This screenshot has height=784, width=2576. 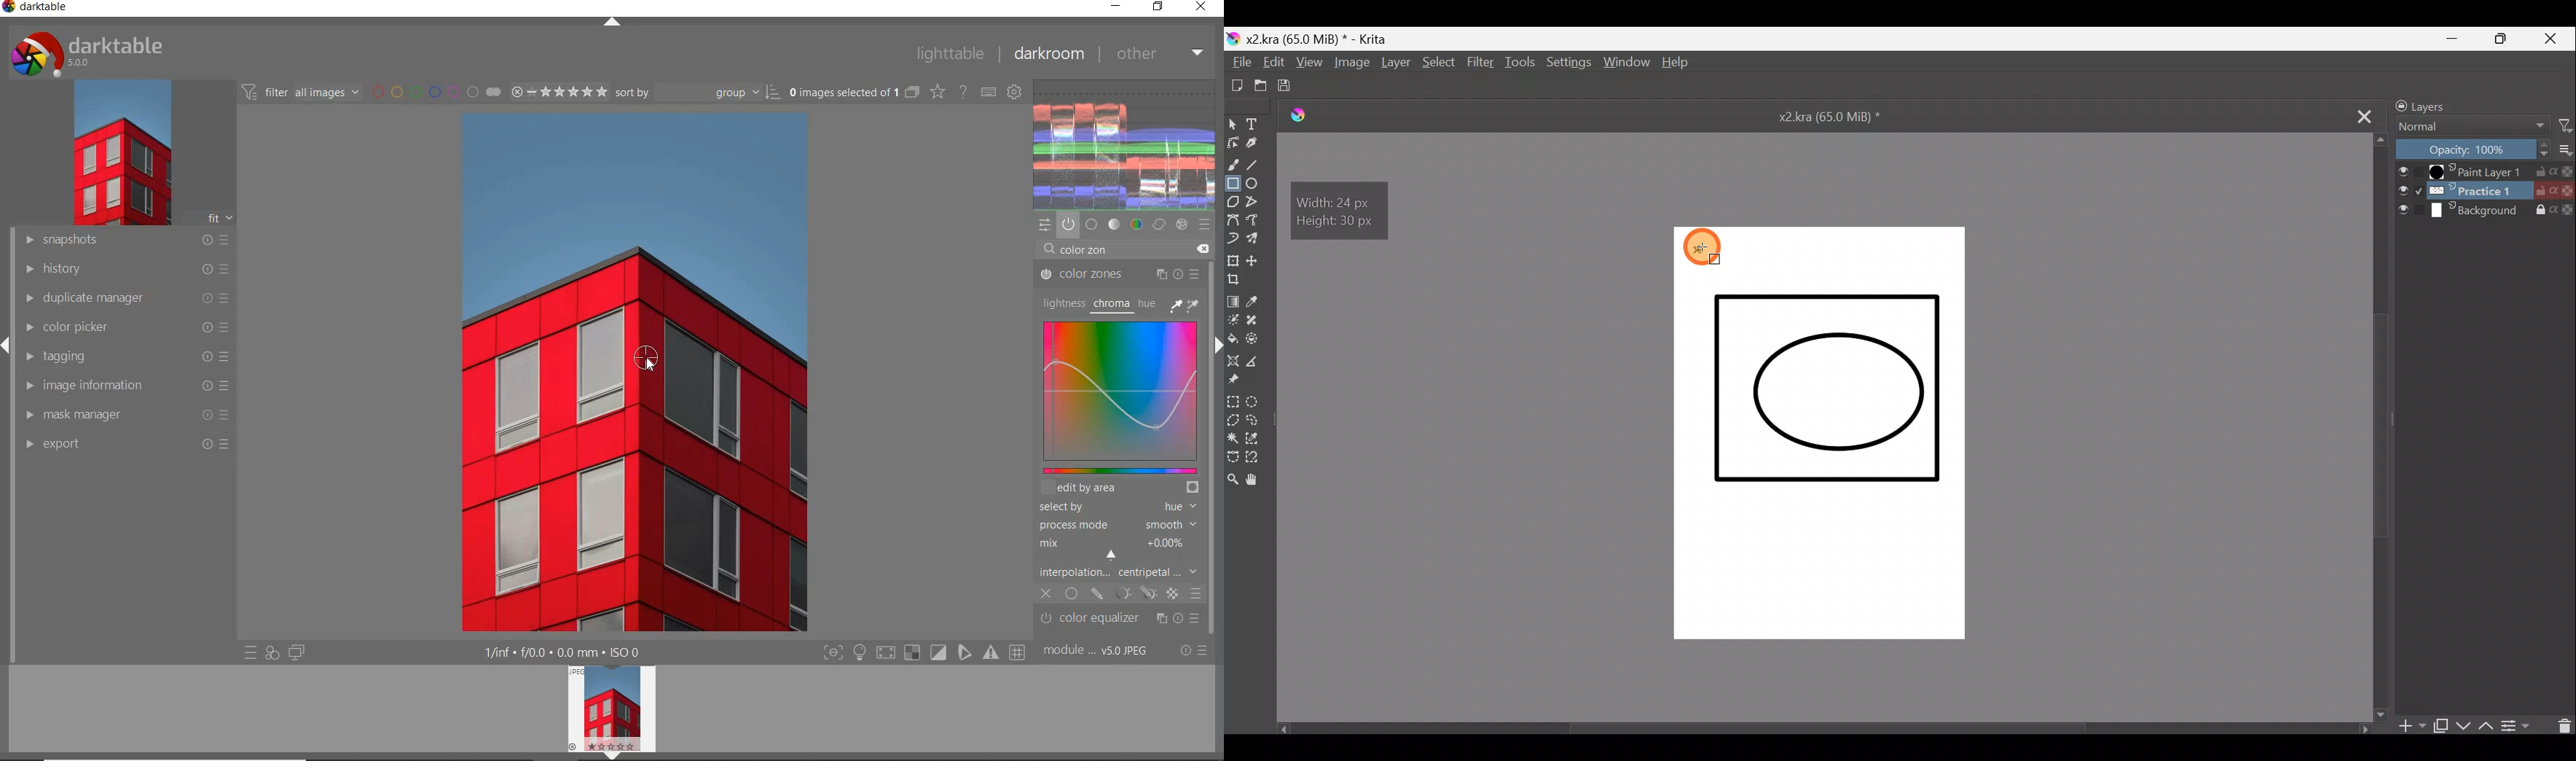 I want to click on filter all images, so click(x=302, y=92).